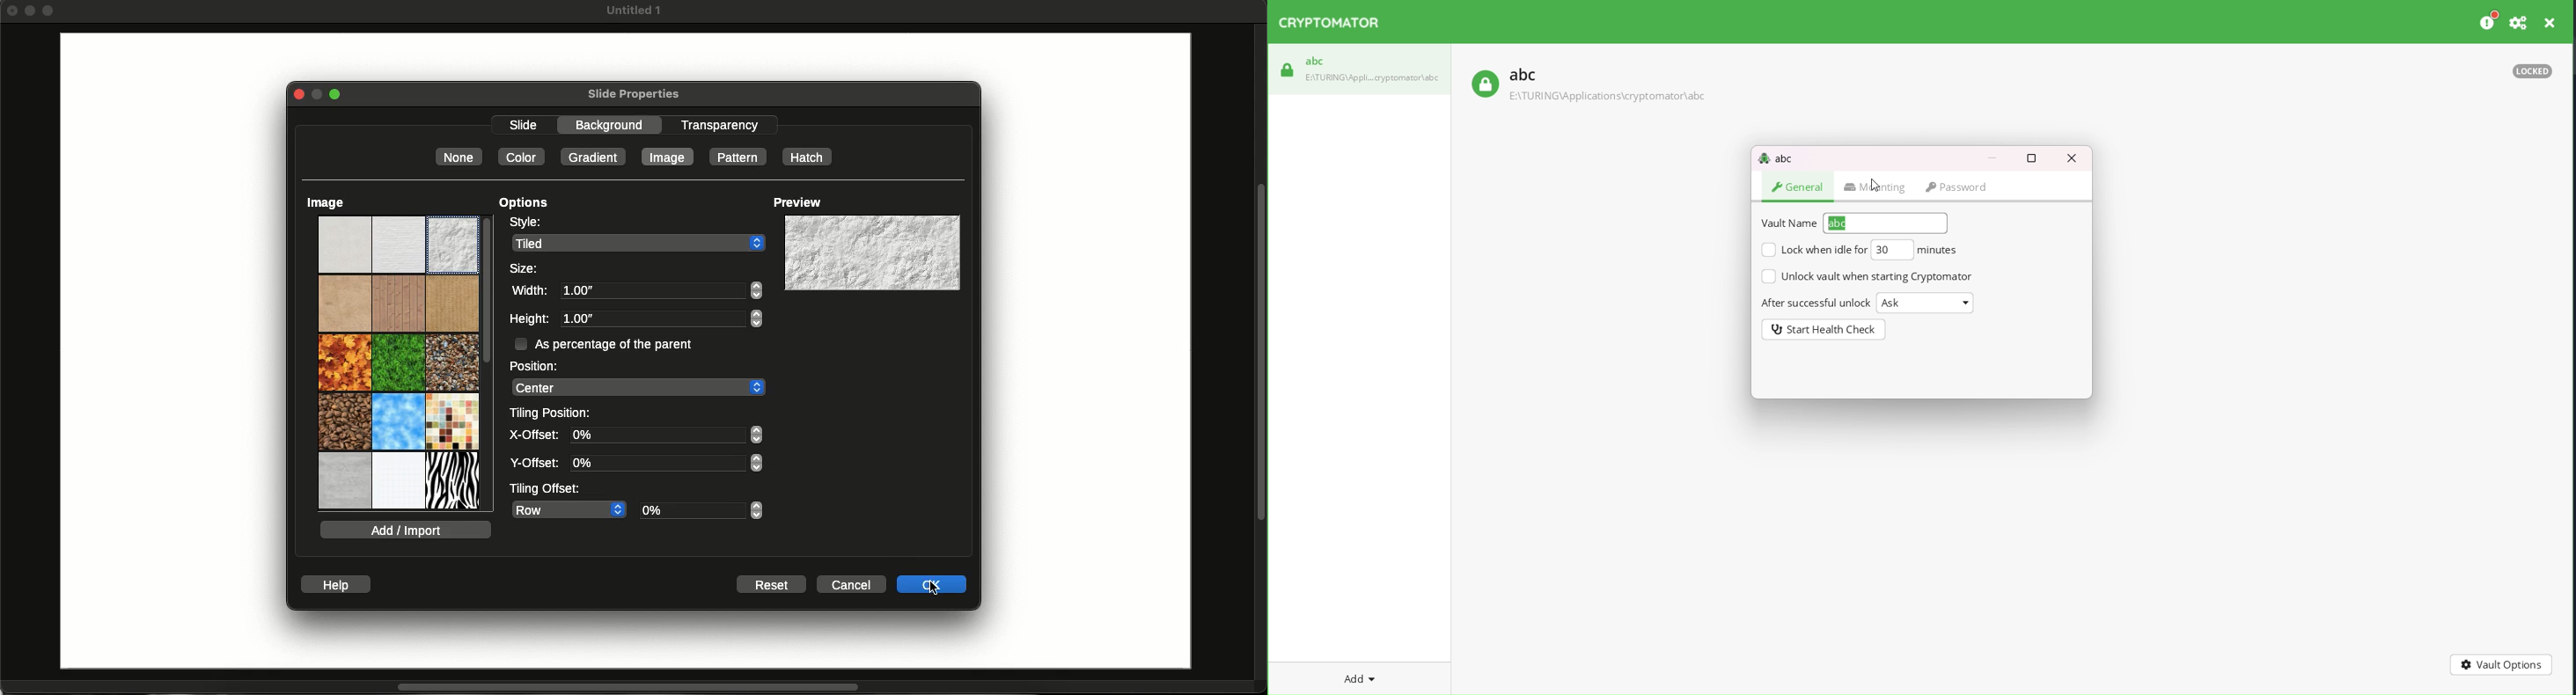 The height and width of the screenshot is (700, 2576). What do you see at coordinates (870, 253) in the screenshot?
I see `Display` at bounding box center [870, 253].